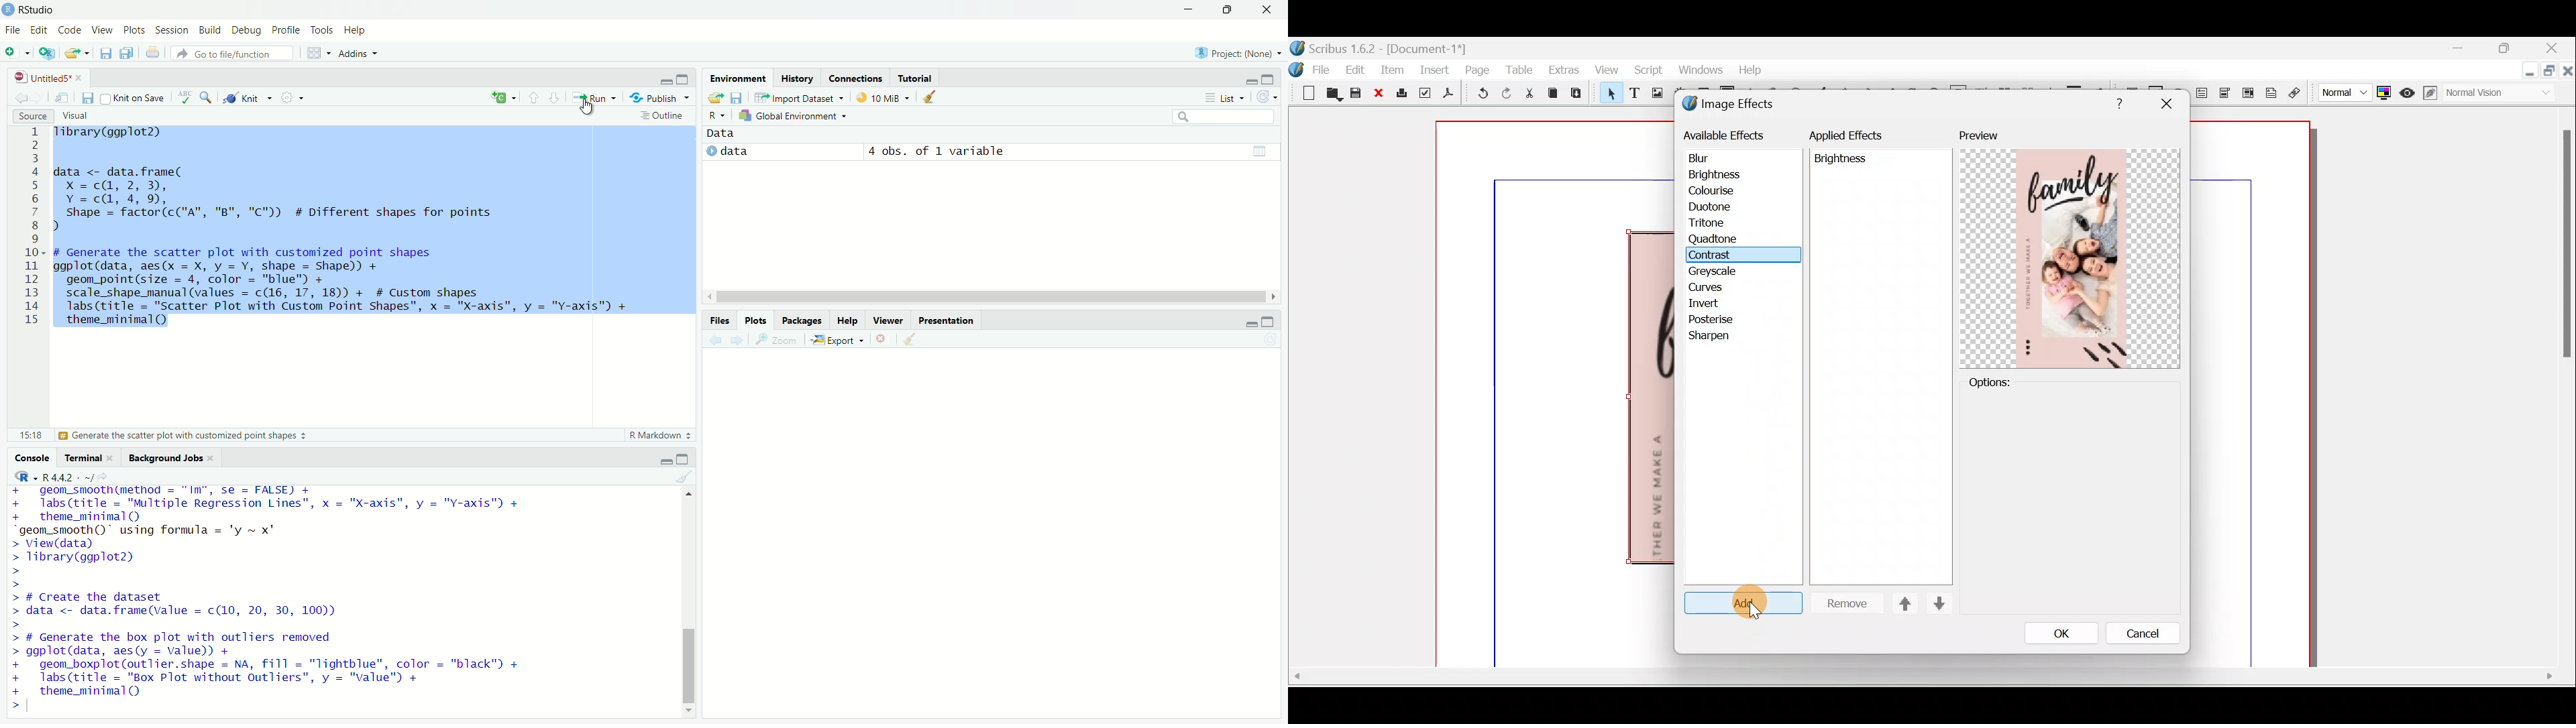 The height and width of the screenshot is (728, 2576). What do you see at coordinates (2116, 101) in the screenshot?
I see `` at bounding box center [2116, 101].